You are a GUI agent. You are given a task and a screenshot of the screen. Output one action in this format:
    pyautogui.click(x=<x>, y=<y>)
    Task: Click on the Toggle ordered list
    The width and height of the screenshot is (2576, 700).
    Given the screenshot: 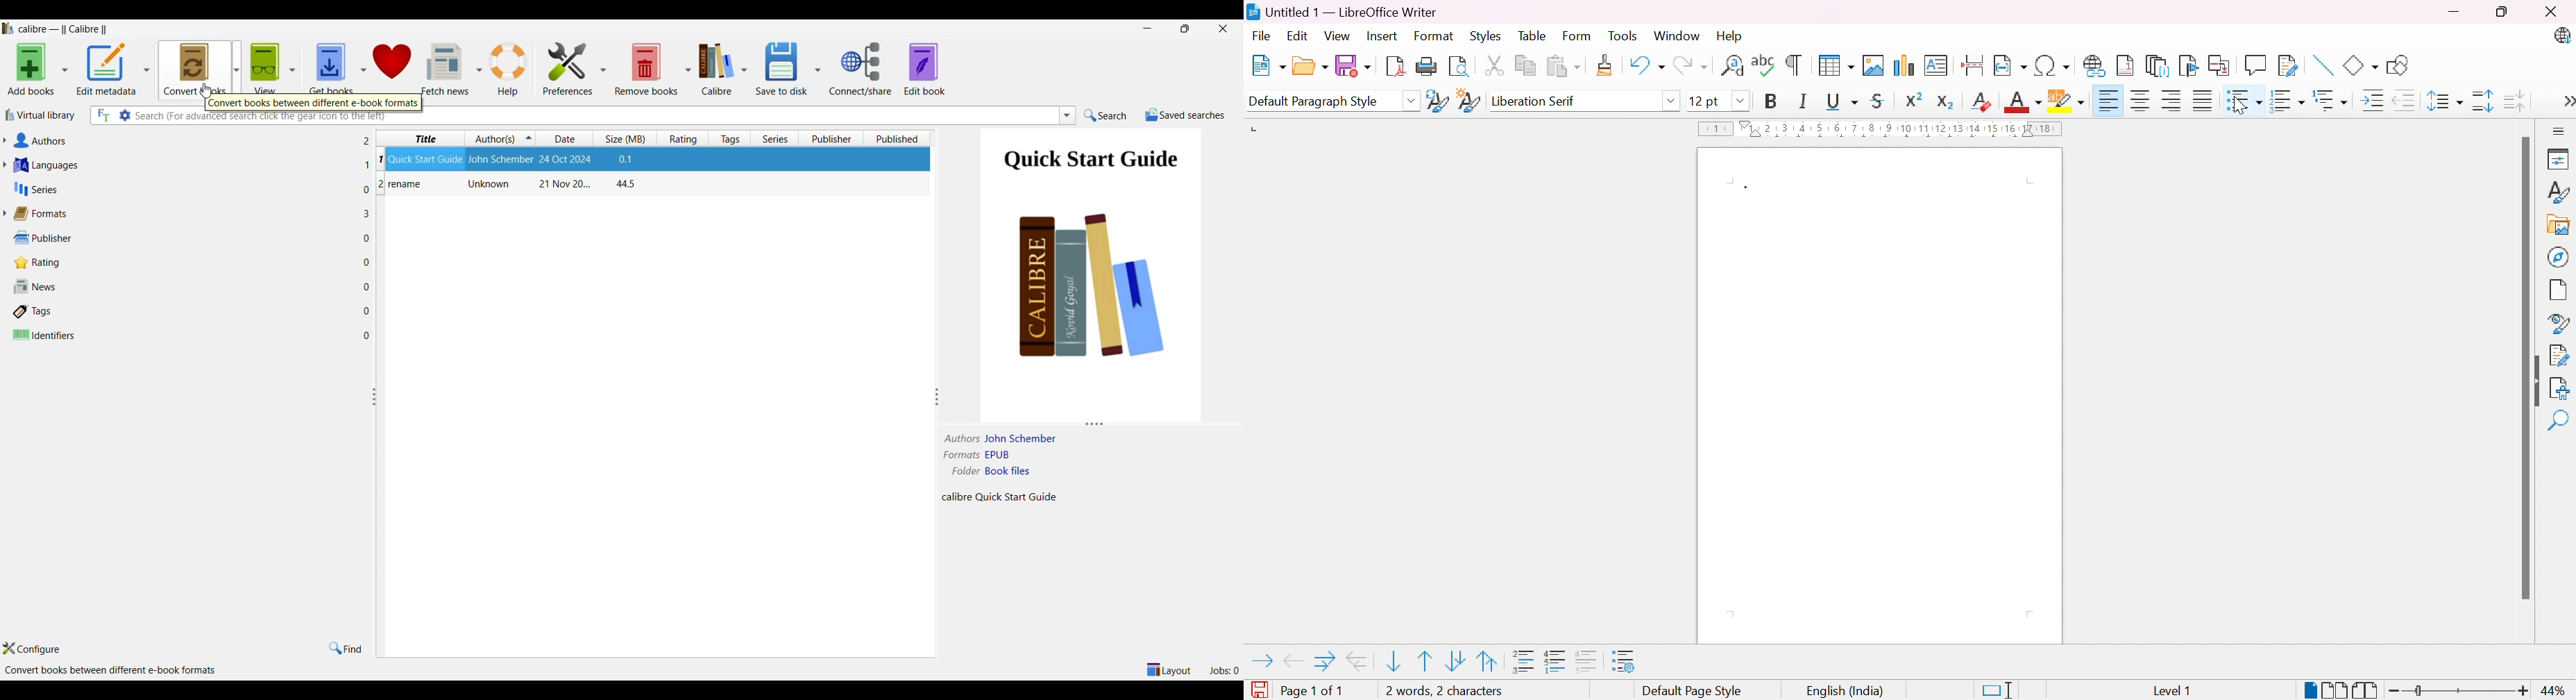 What is the action you would take?
    pyautogui.click(x=2289, y=103)
    